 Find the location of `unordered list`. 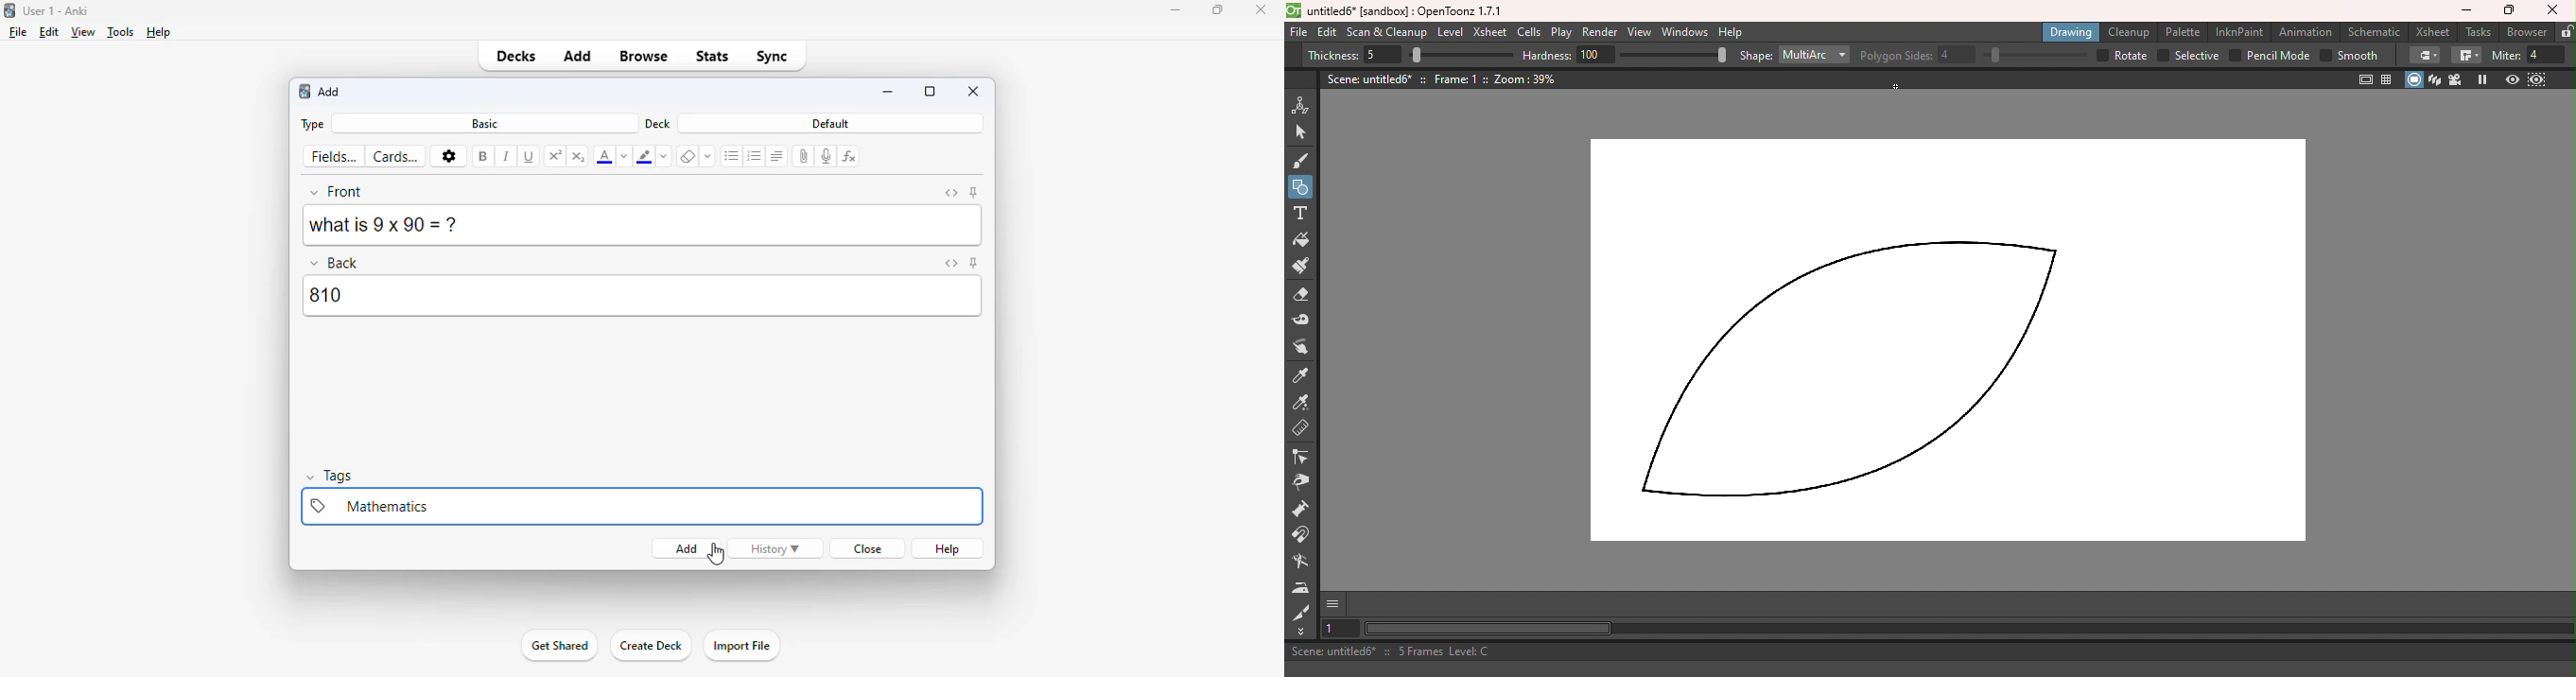

unordered list is located at coordinates (733, 157).